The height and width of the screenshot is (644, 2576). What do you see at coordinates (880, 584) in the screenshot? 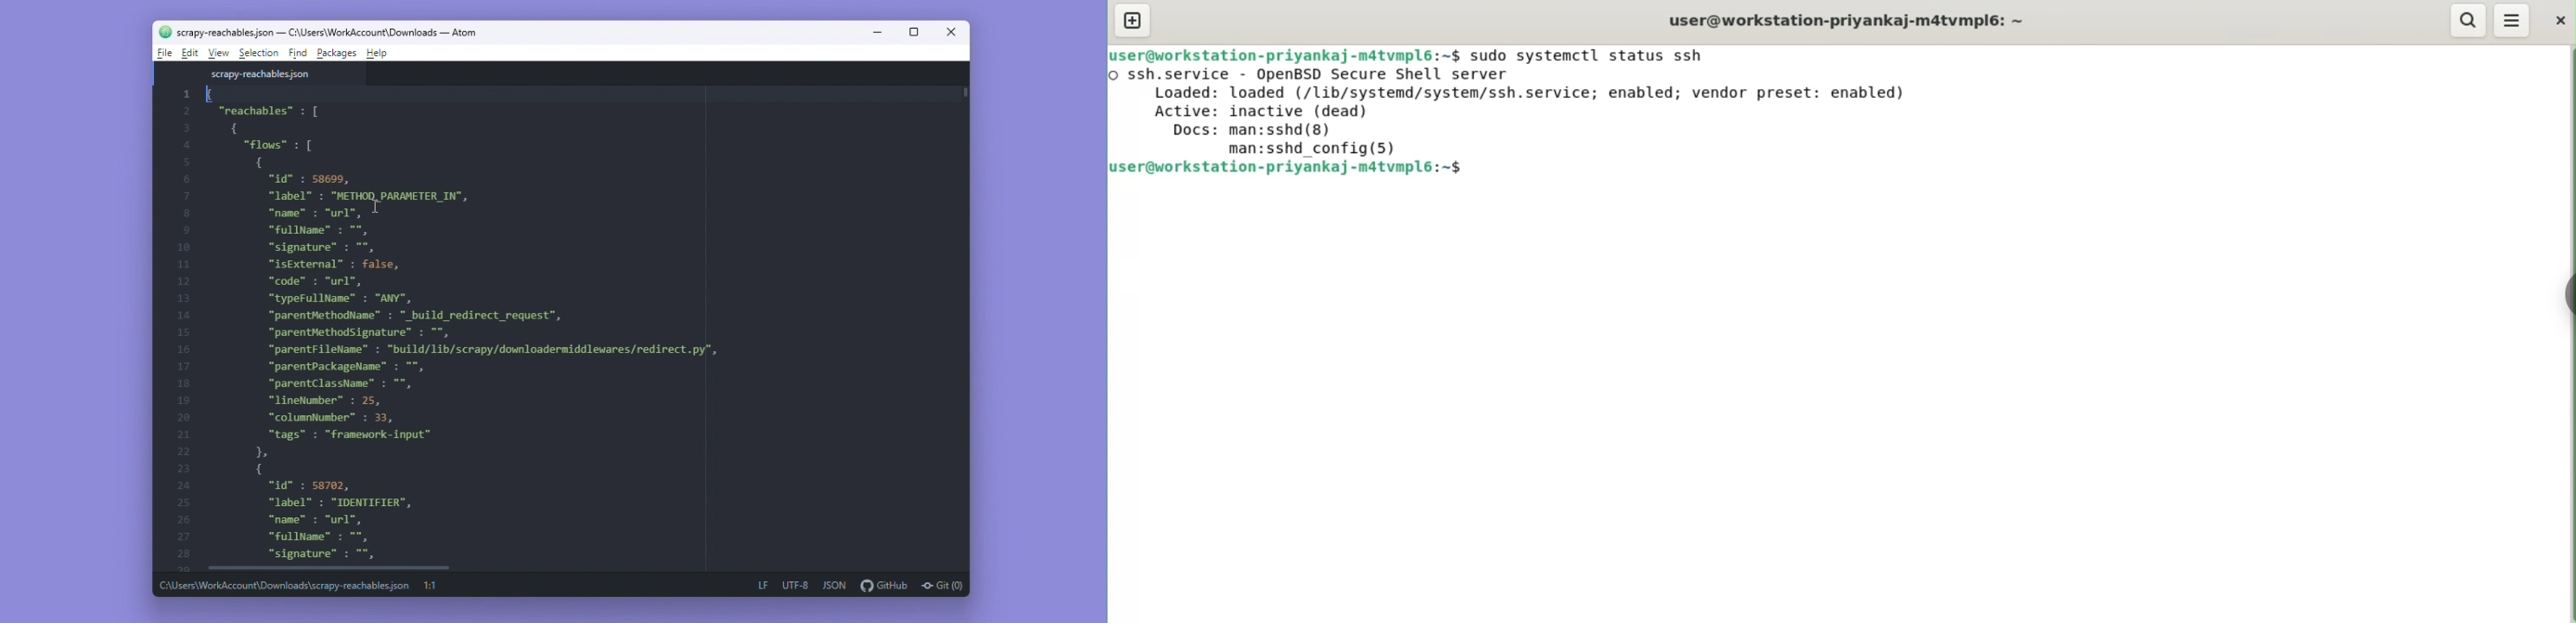
I see `github` at bounding box center [880, 584].